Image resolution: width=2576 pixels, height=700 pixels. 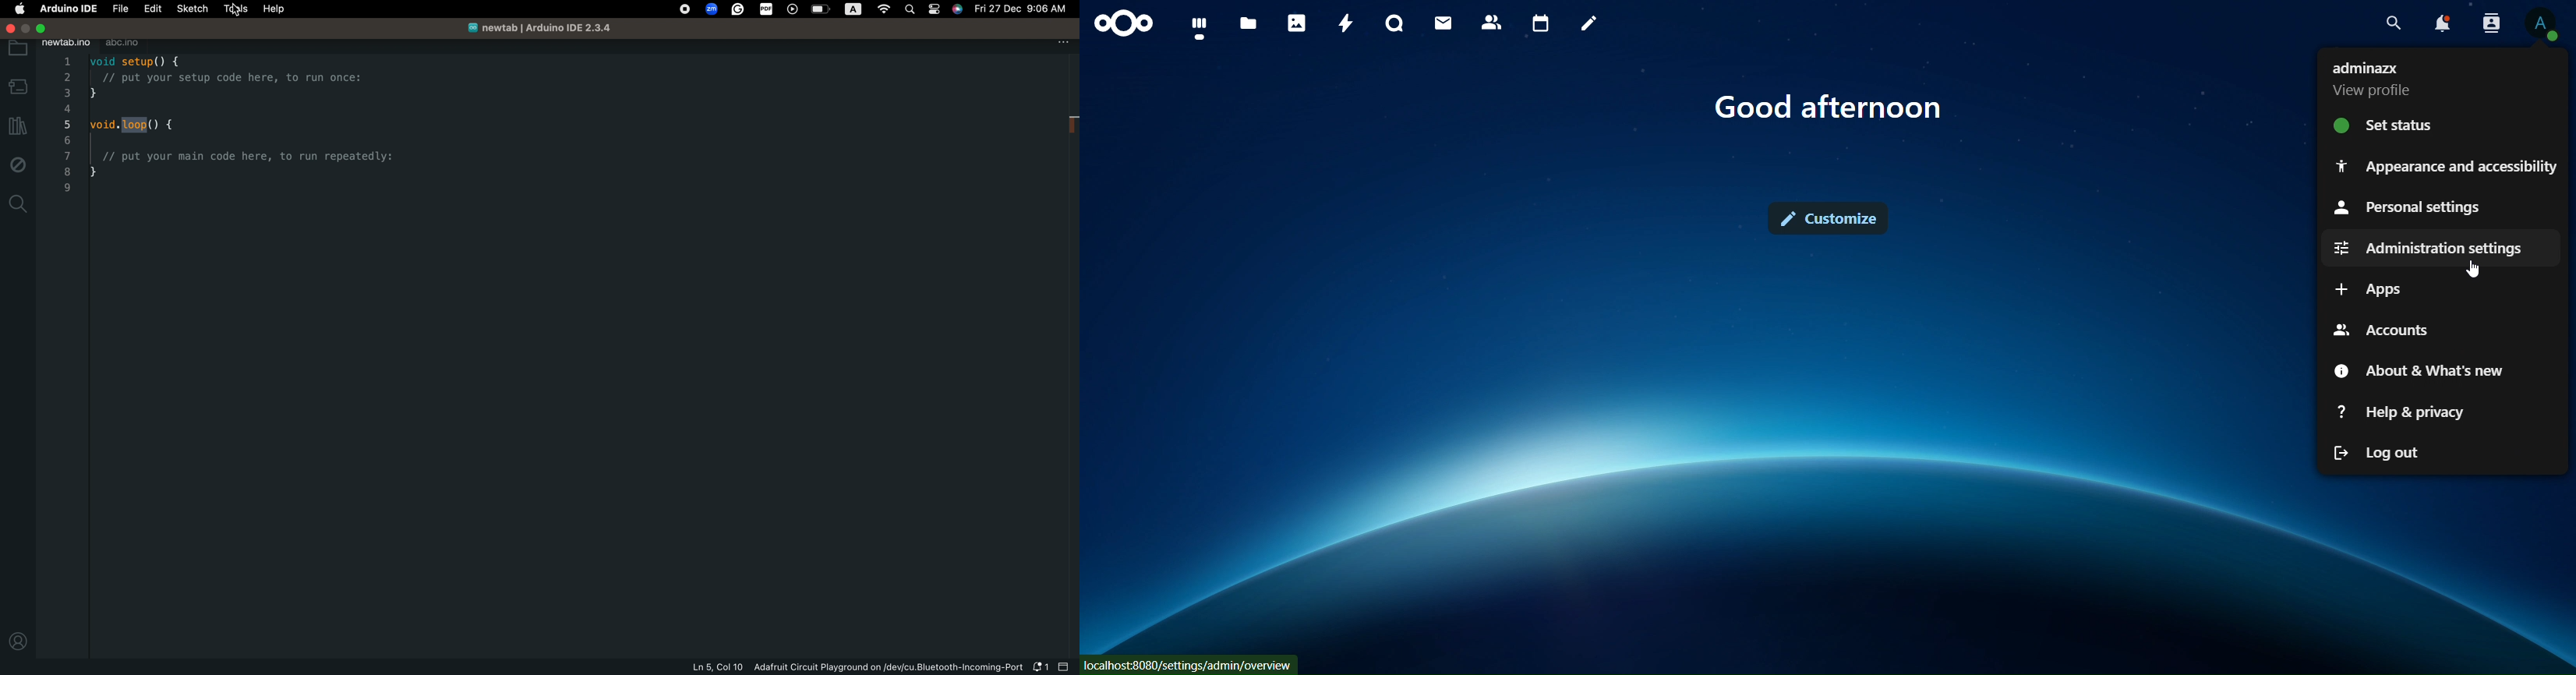 What do you see at coordinates (129, 42) in the screenshot?
I see `abc.ino` at bounding box center [129, 42].